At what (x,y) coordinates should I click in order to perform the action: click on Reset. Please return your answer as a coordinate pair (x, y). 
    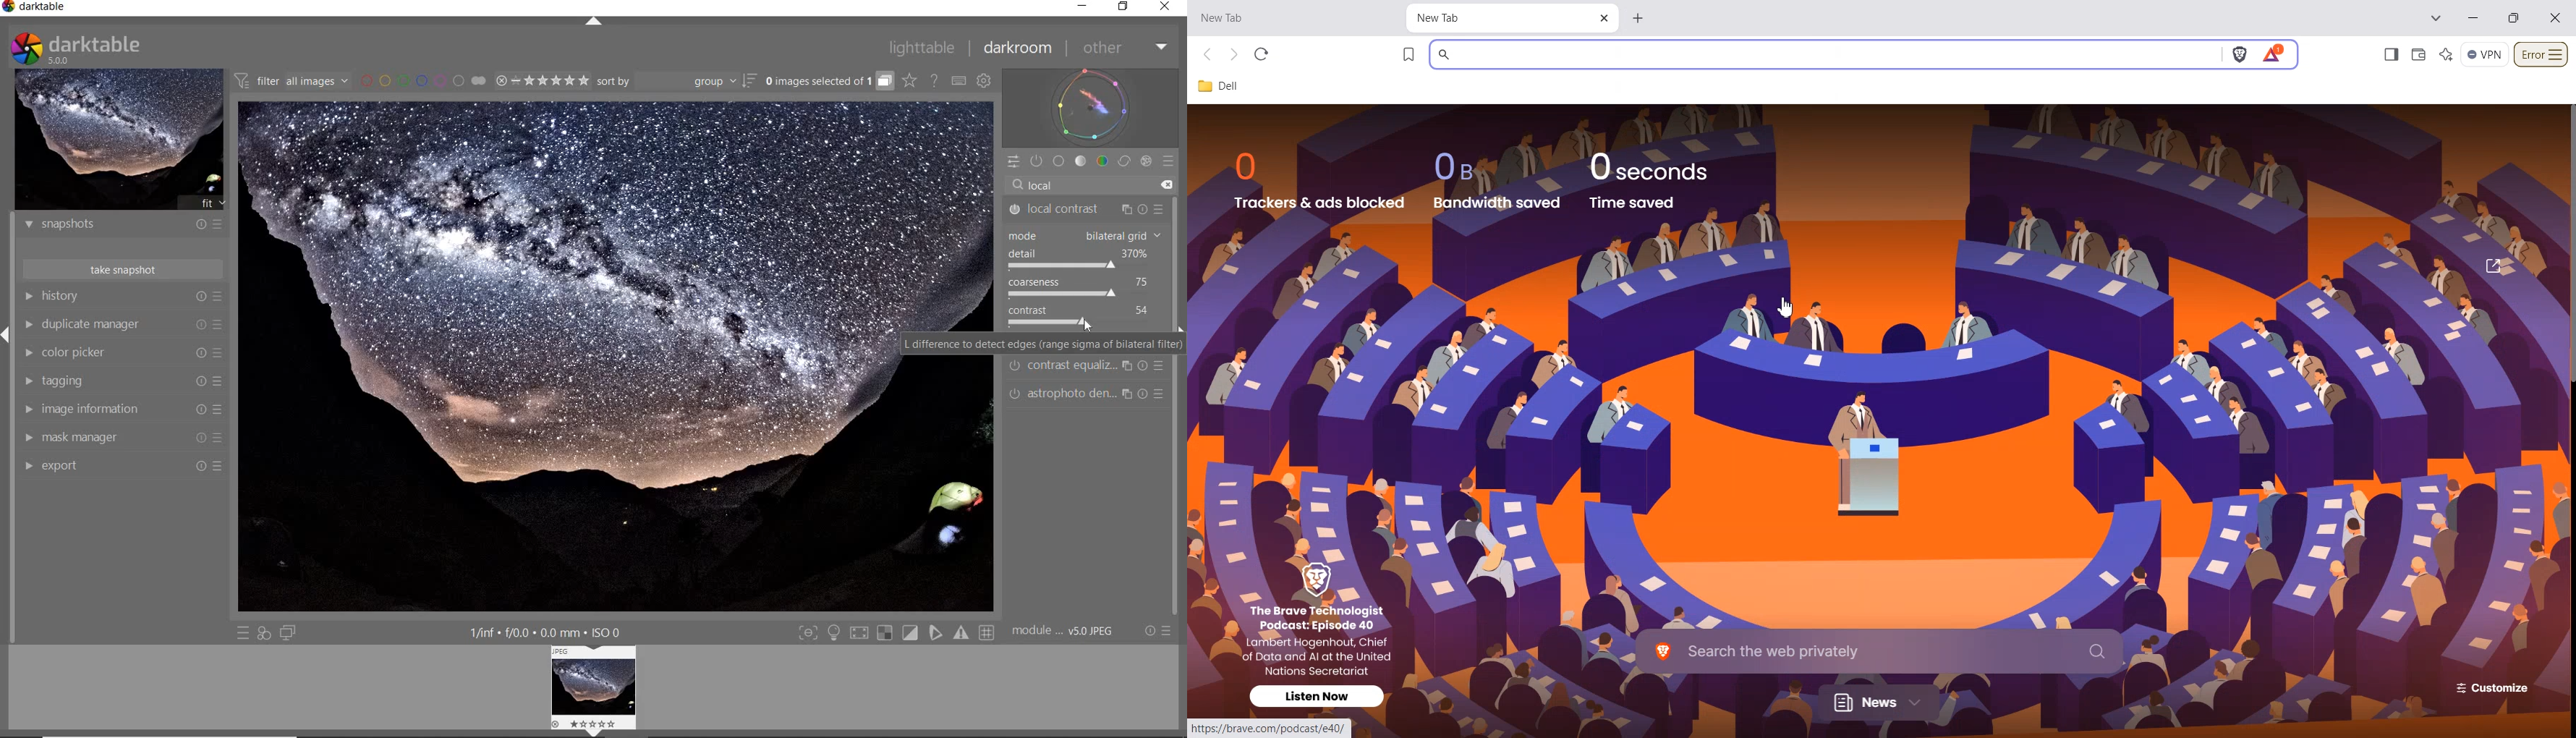
    Looking at the image, I should click on (199, 438).